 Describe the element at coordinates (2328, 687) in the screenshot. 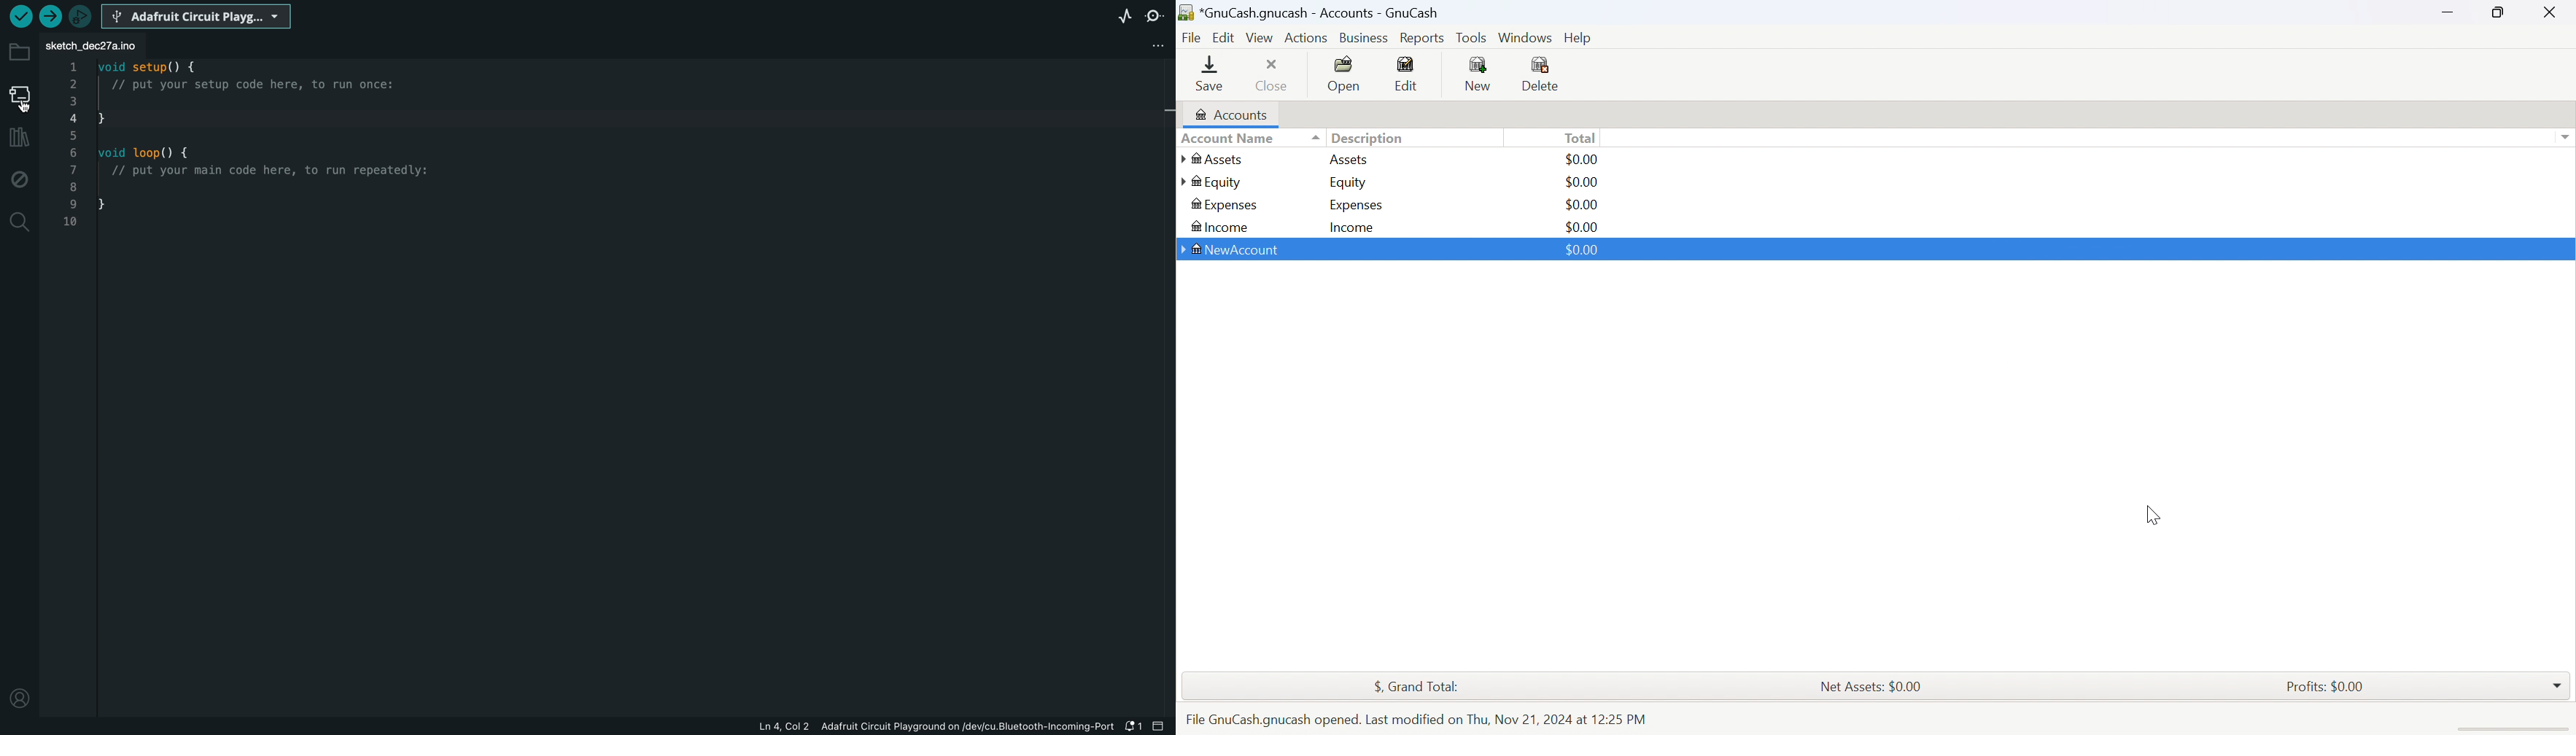

I see `Profits: $0.00` at that location.